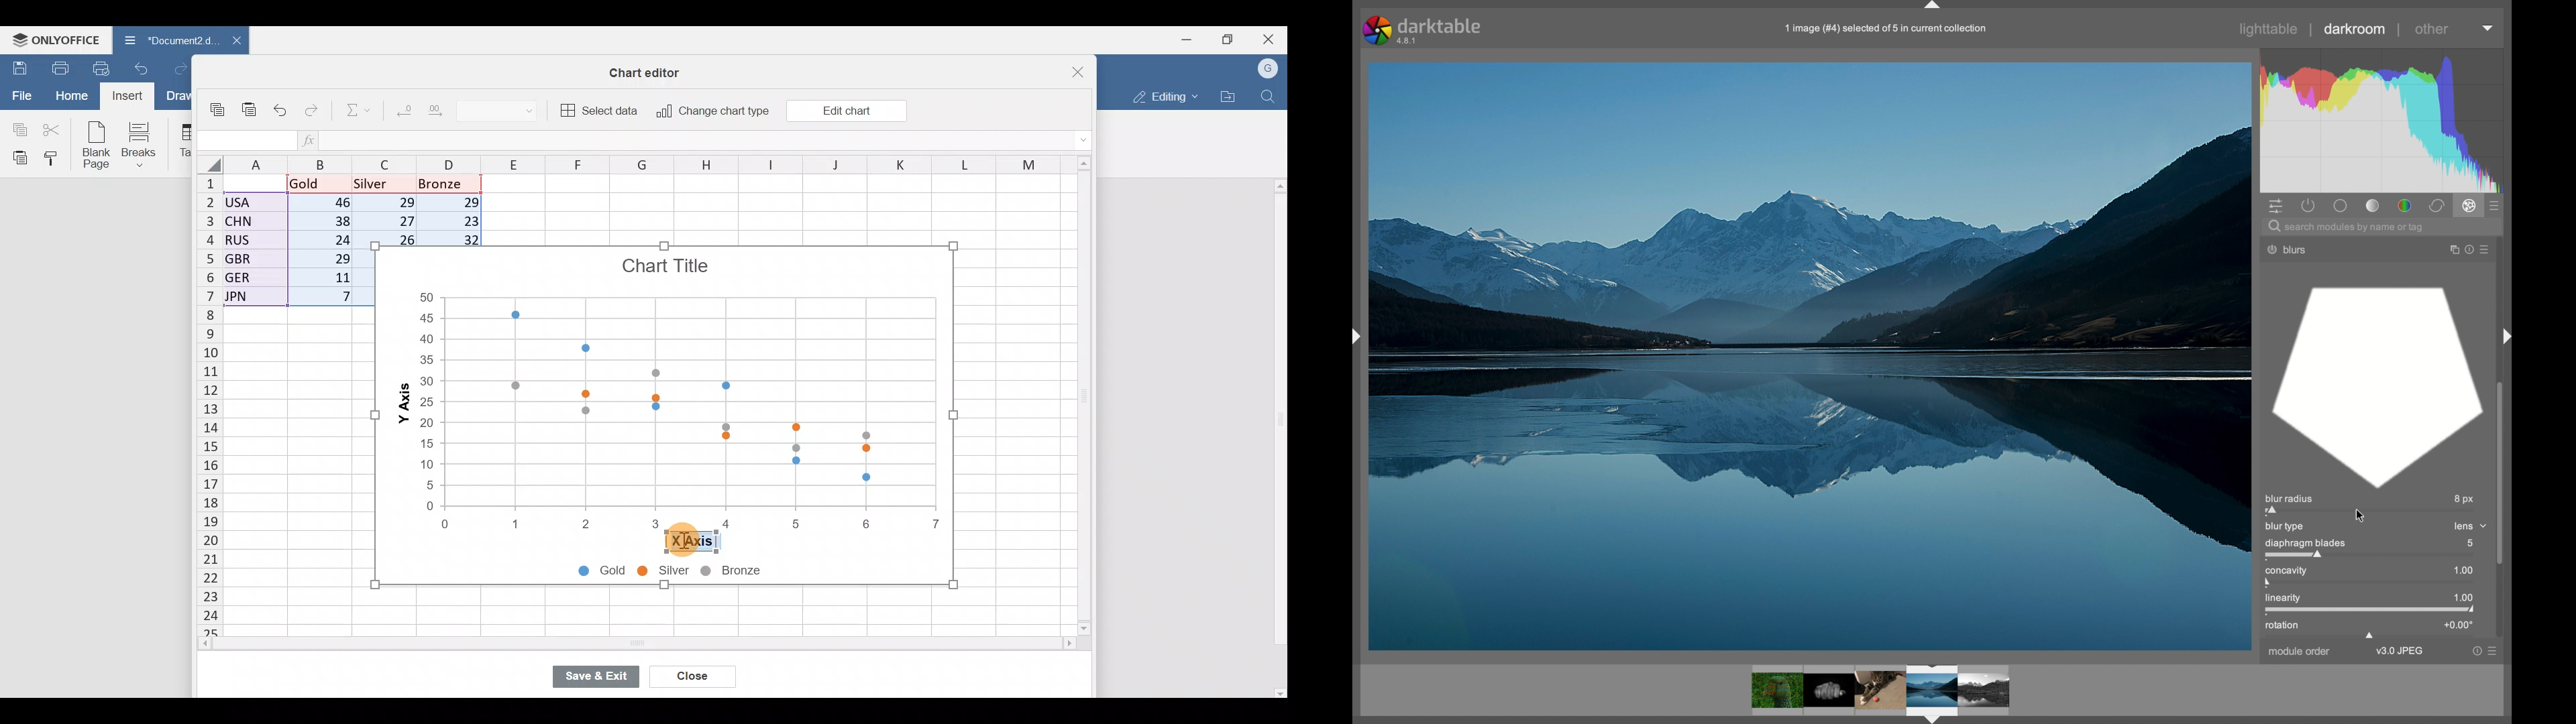 The width and height of the screenshot is (2576, 728). What do you see at coordinates (2355, 29) in the screenshot?
I see `darkroom` at bounding box center [2355, 29].